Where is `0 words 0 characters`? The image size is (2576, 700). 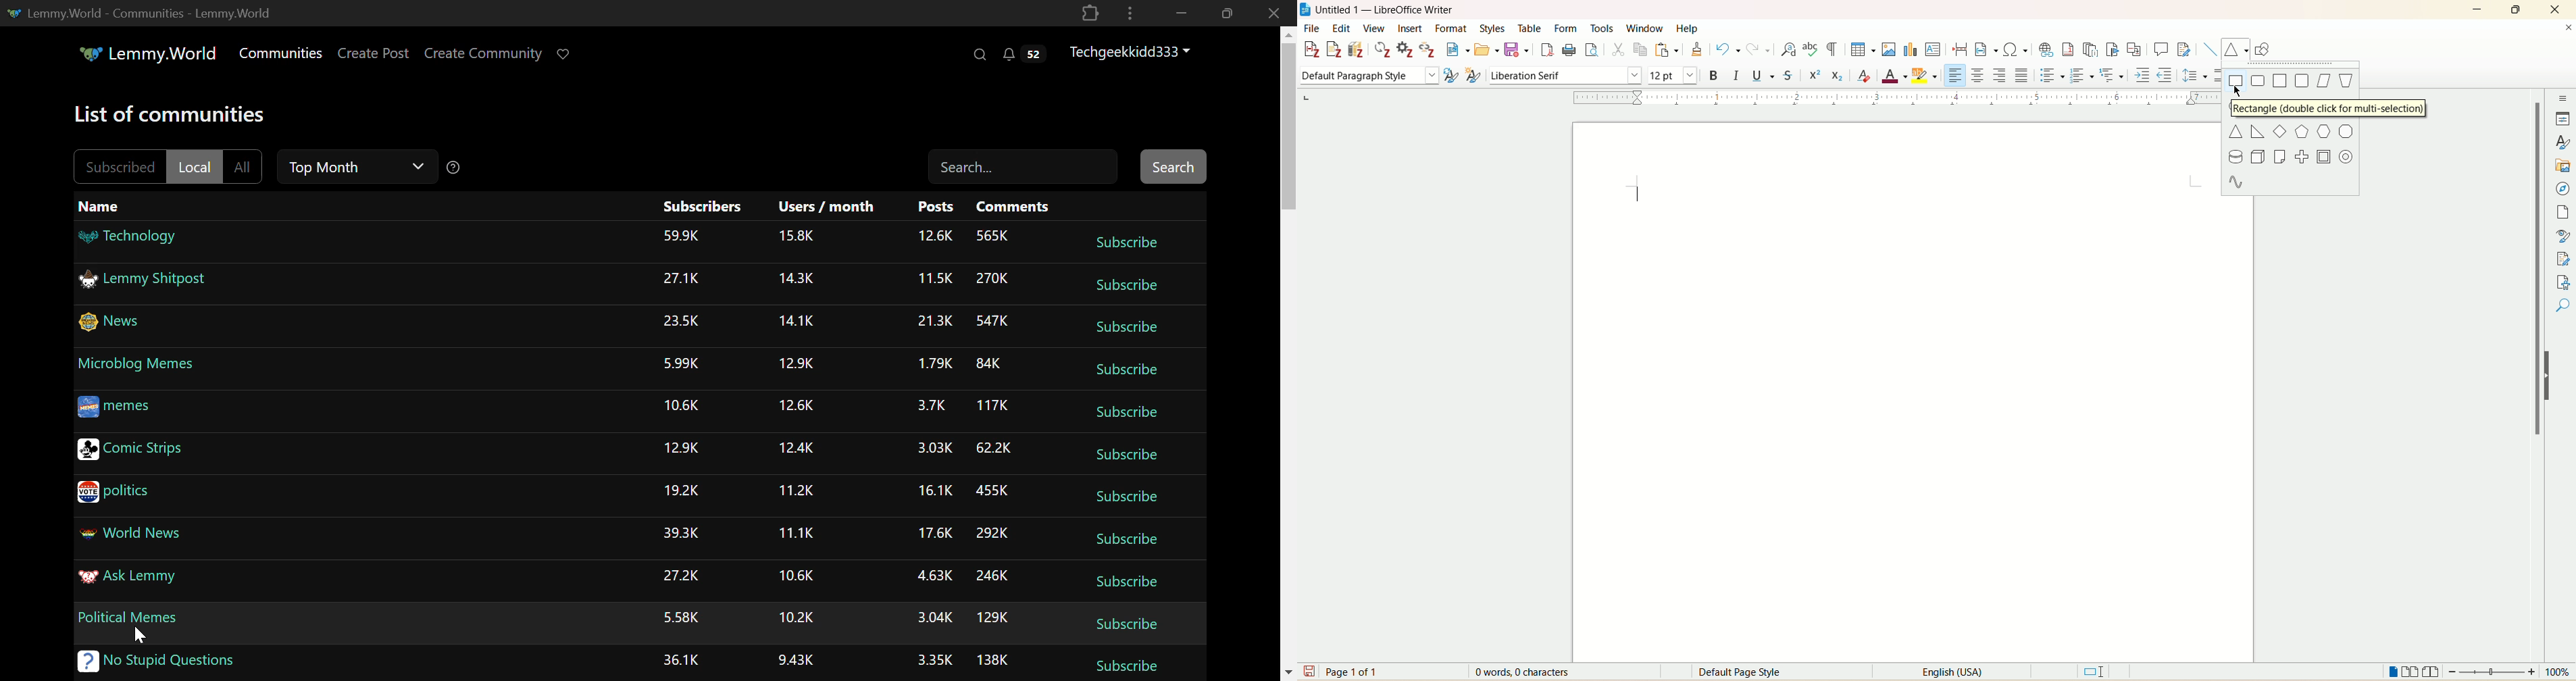 0 words 0 characters is located at coordinates (1531, 672).